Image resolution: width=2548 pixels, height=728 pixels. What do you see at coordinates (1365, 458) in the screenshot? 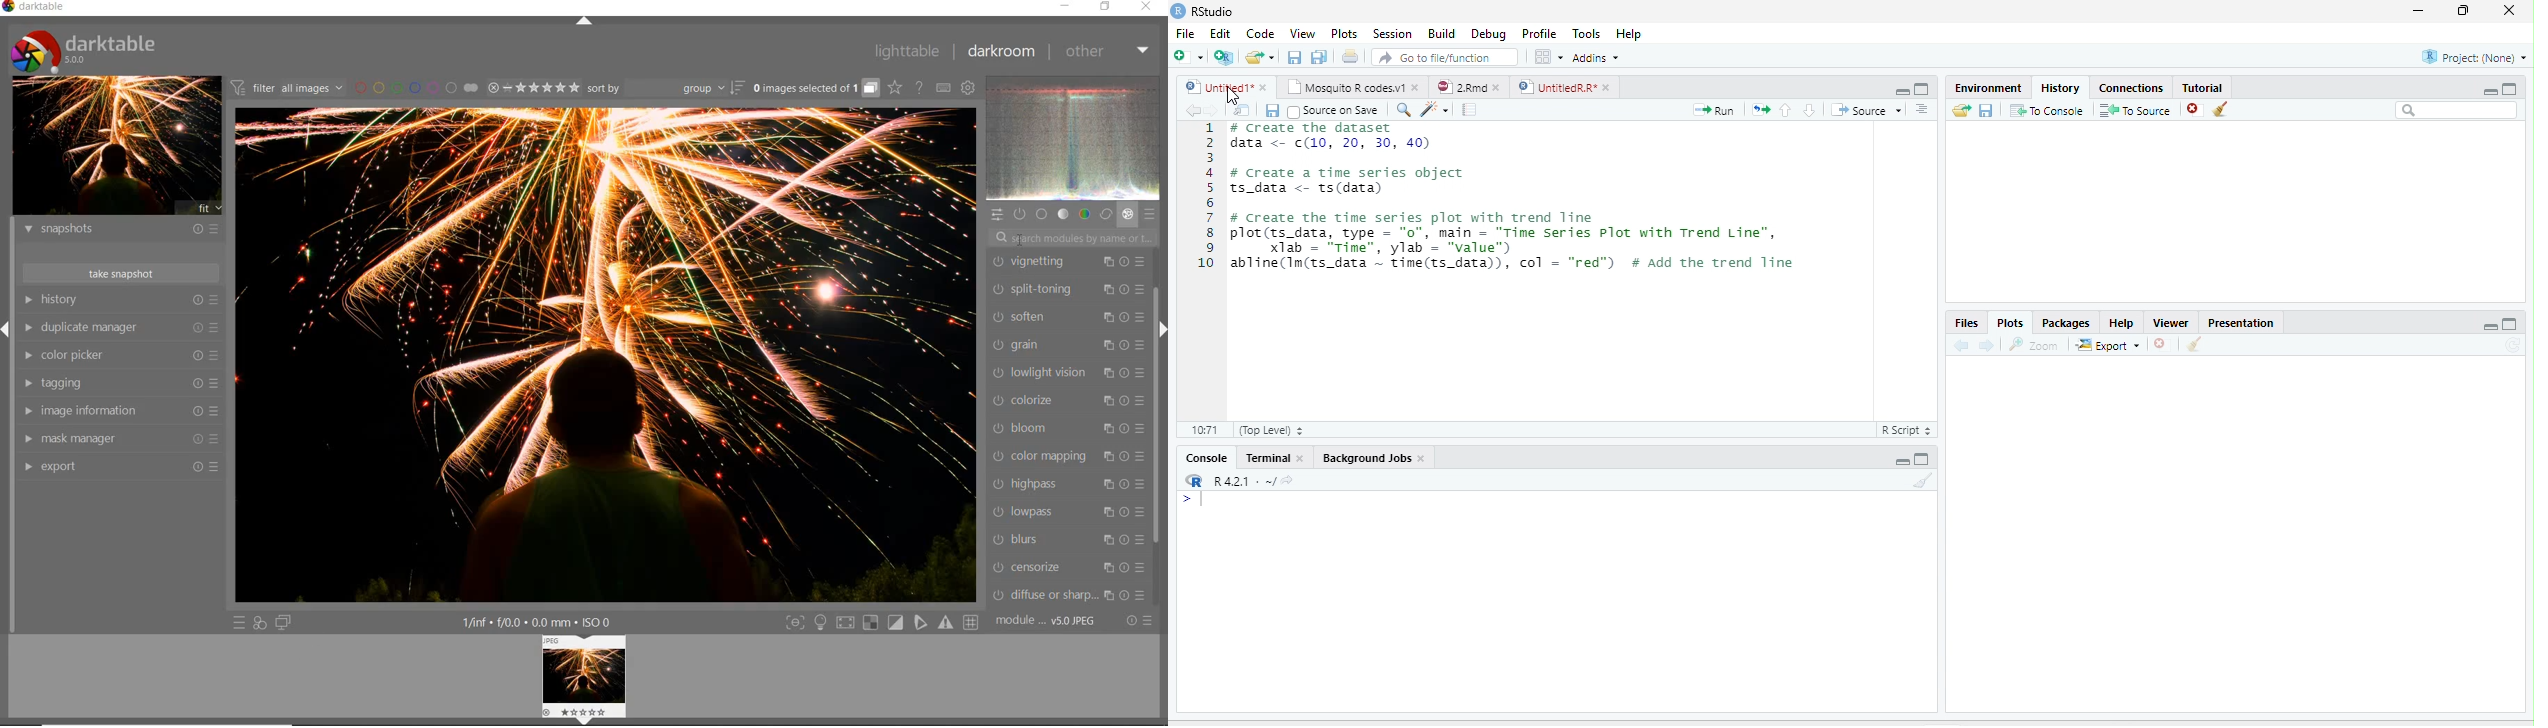
I see `Background Jobs` at bounding box center [1365, 458].